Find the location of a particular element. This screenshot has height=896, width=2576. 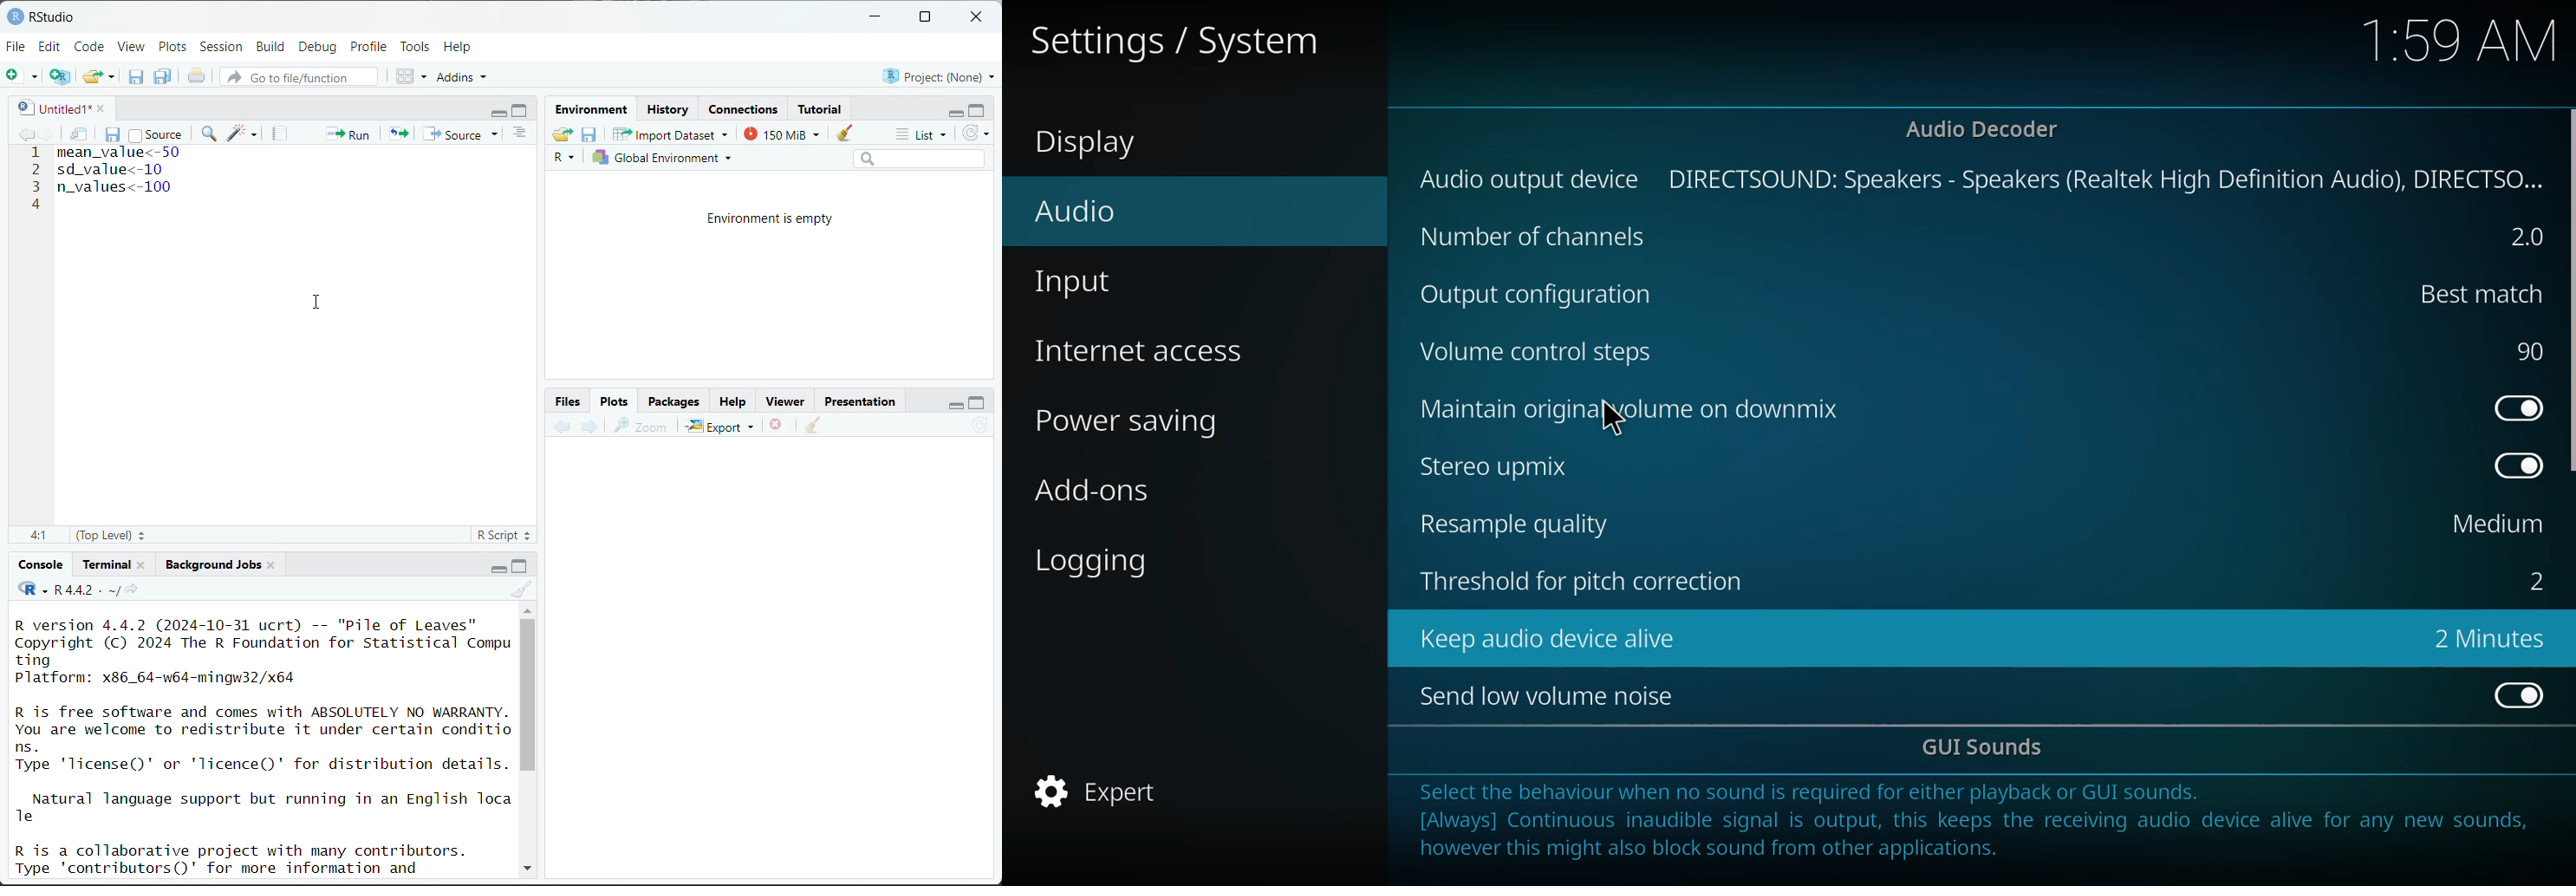

show in new window is located at coordinates (81, 135).